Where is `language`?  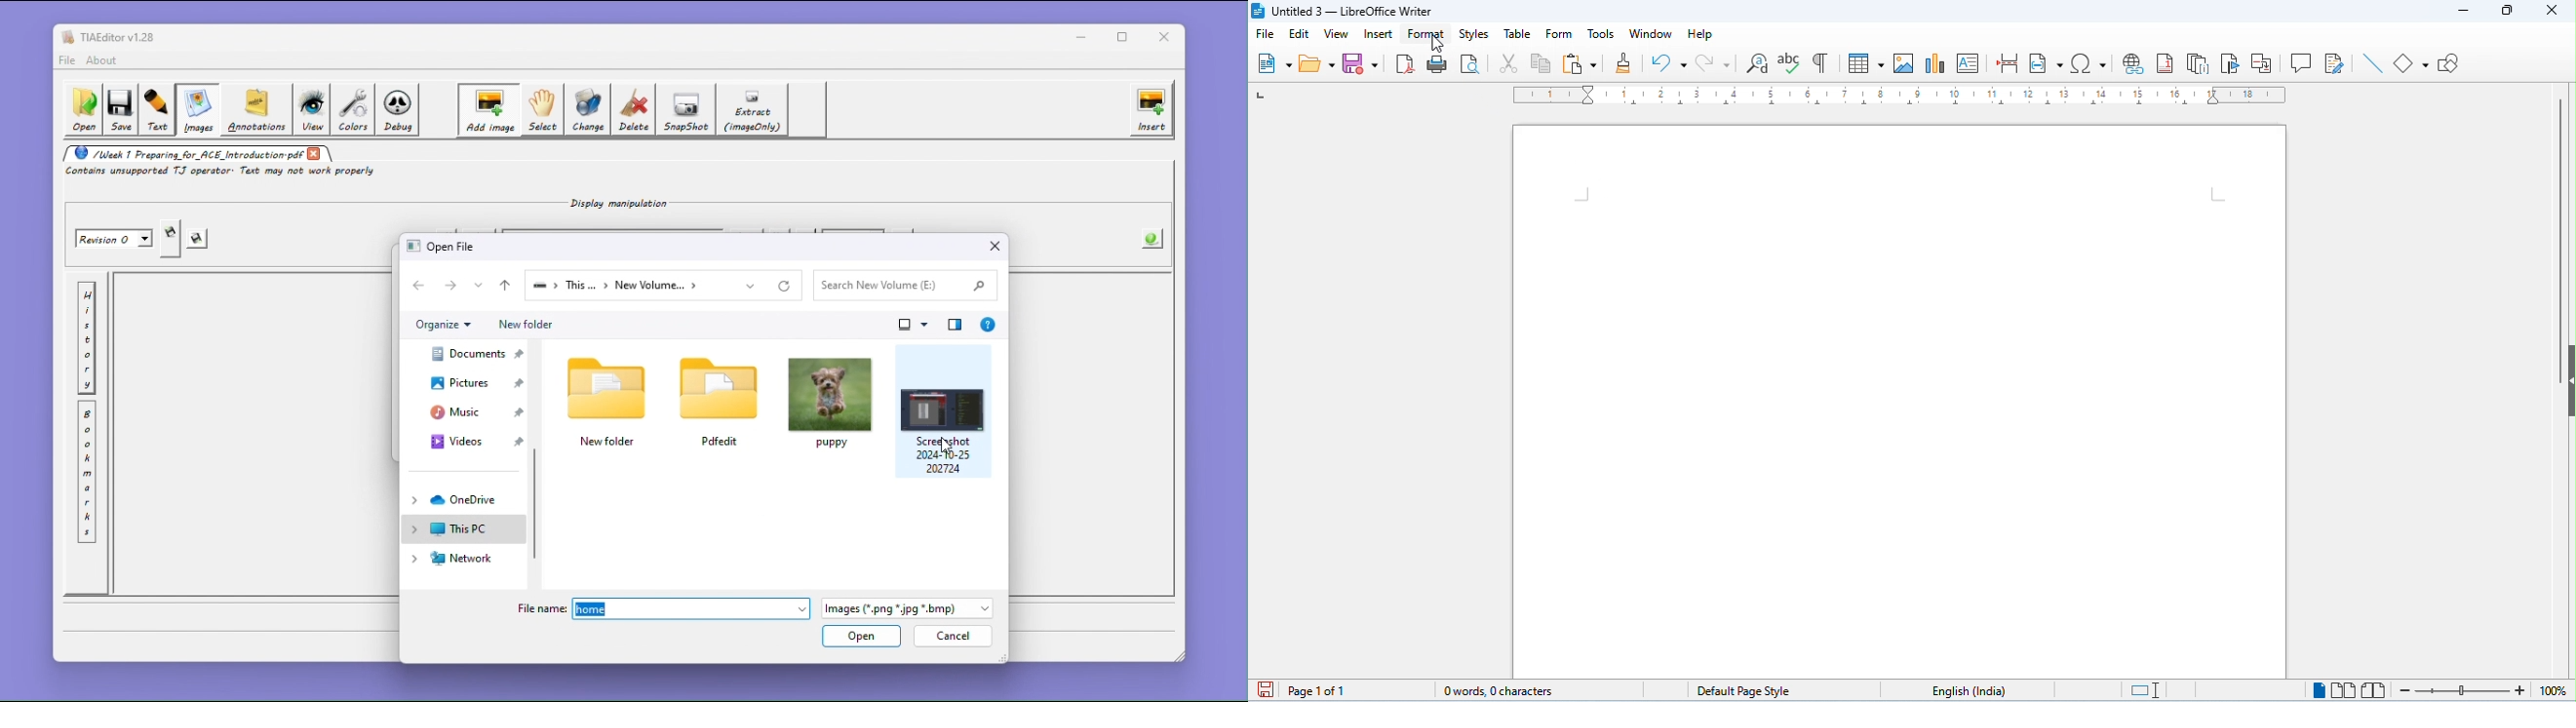
language is located at coordinates (1962, 688).